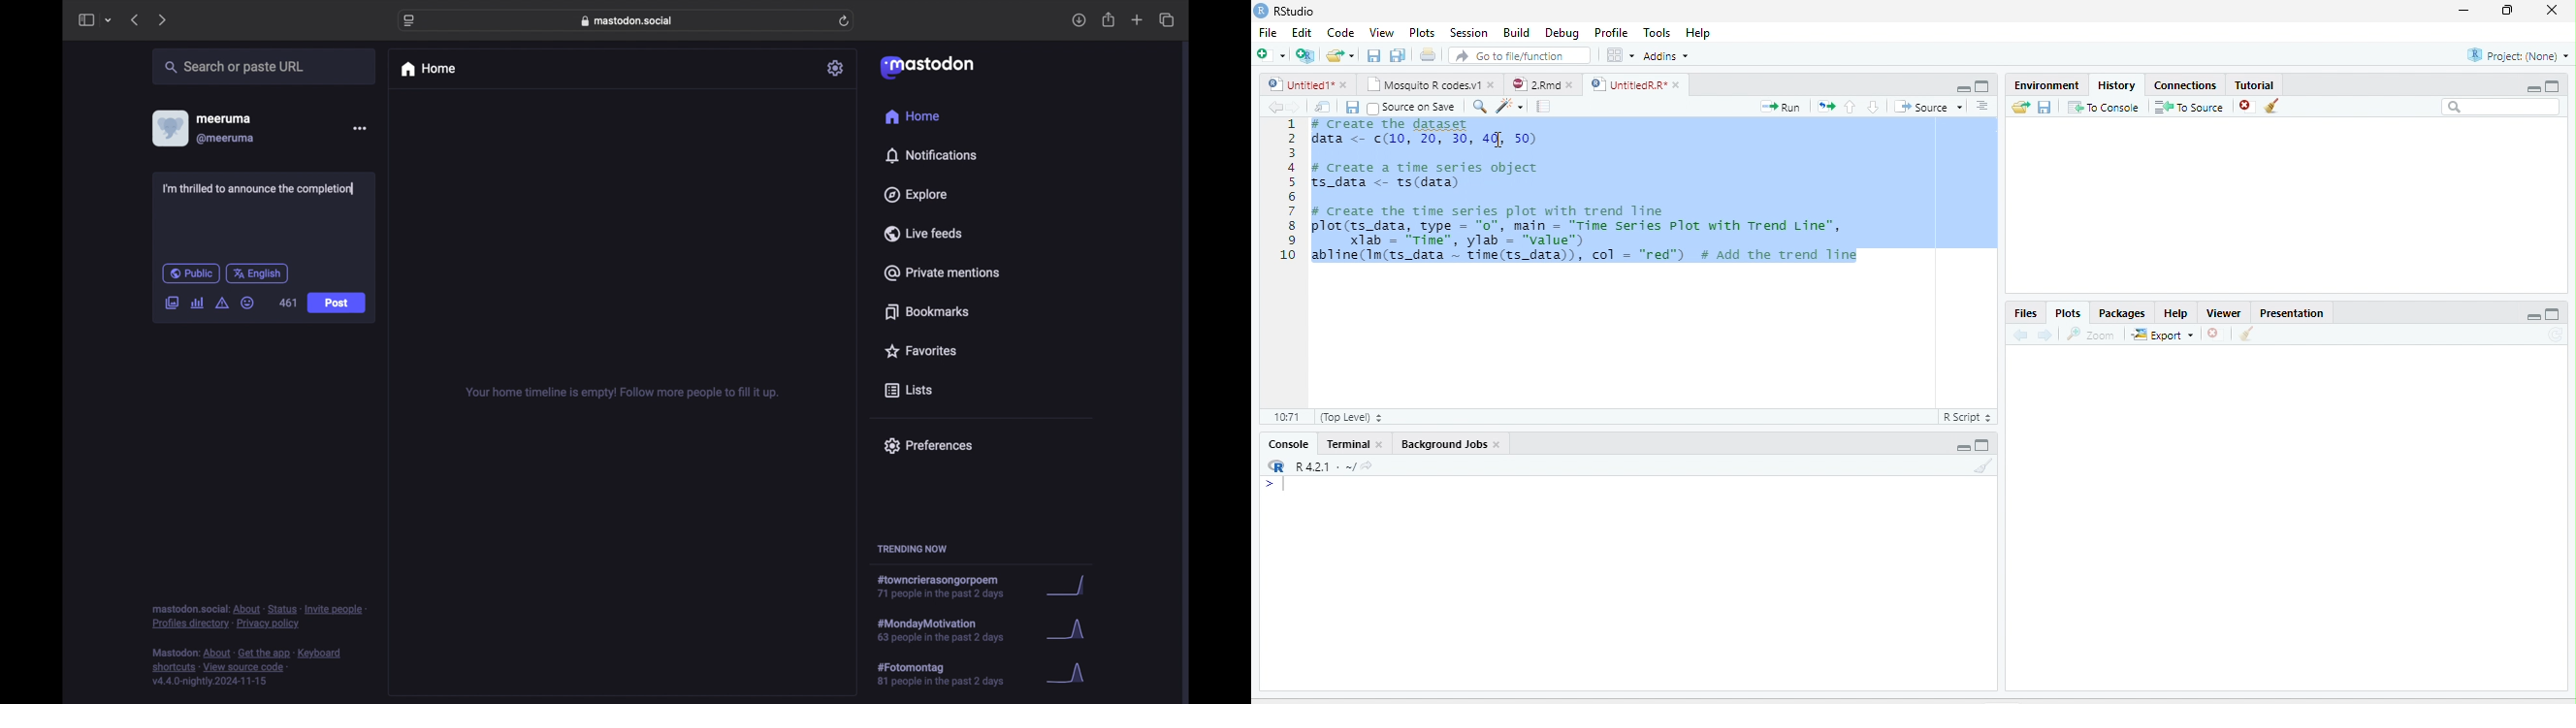 This screenshot has height=728, width=2576. What do you see at coordinates (1352, 55) in the screenshot?
I see `Open recent files` at bounding box center [1352, 55].